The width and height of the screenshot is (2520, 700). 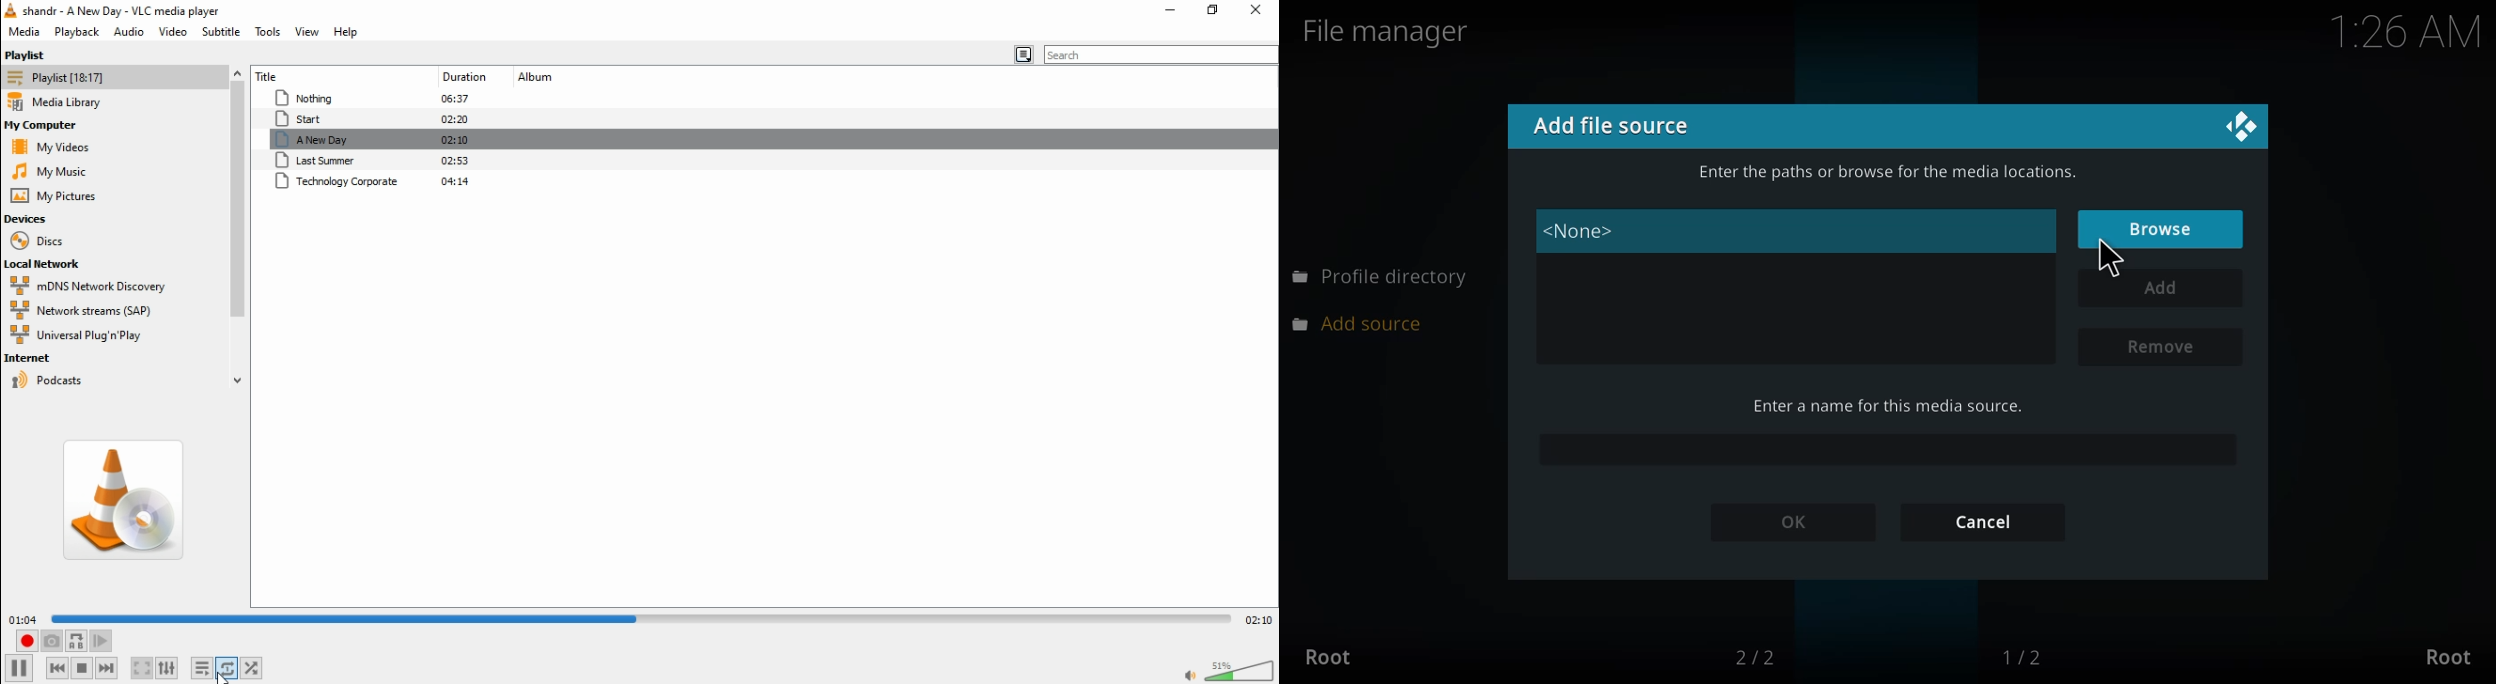 What do you see at coordinates (128, 500) in the screenshot?
I see `album art` at bounding box center [128, 500].